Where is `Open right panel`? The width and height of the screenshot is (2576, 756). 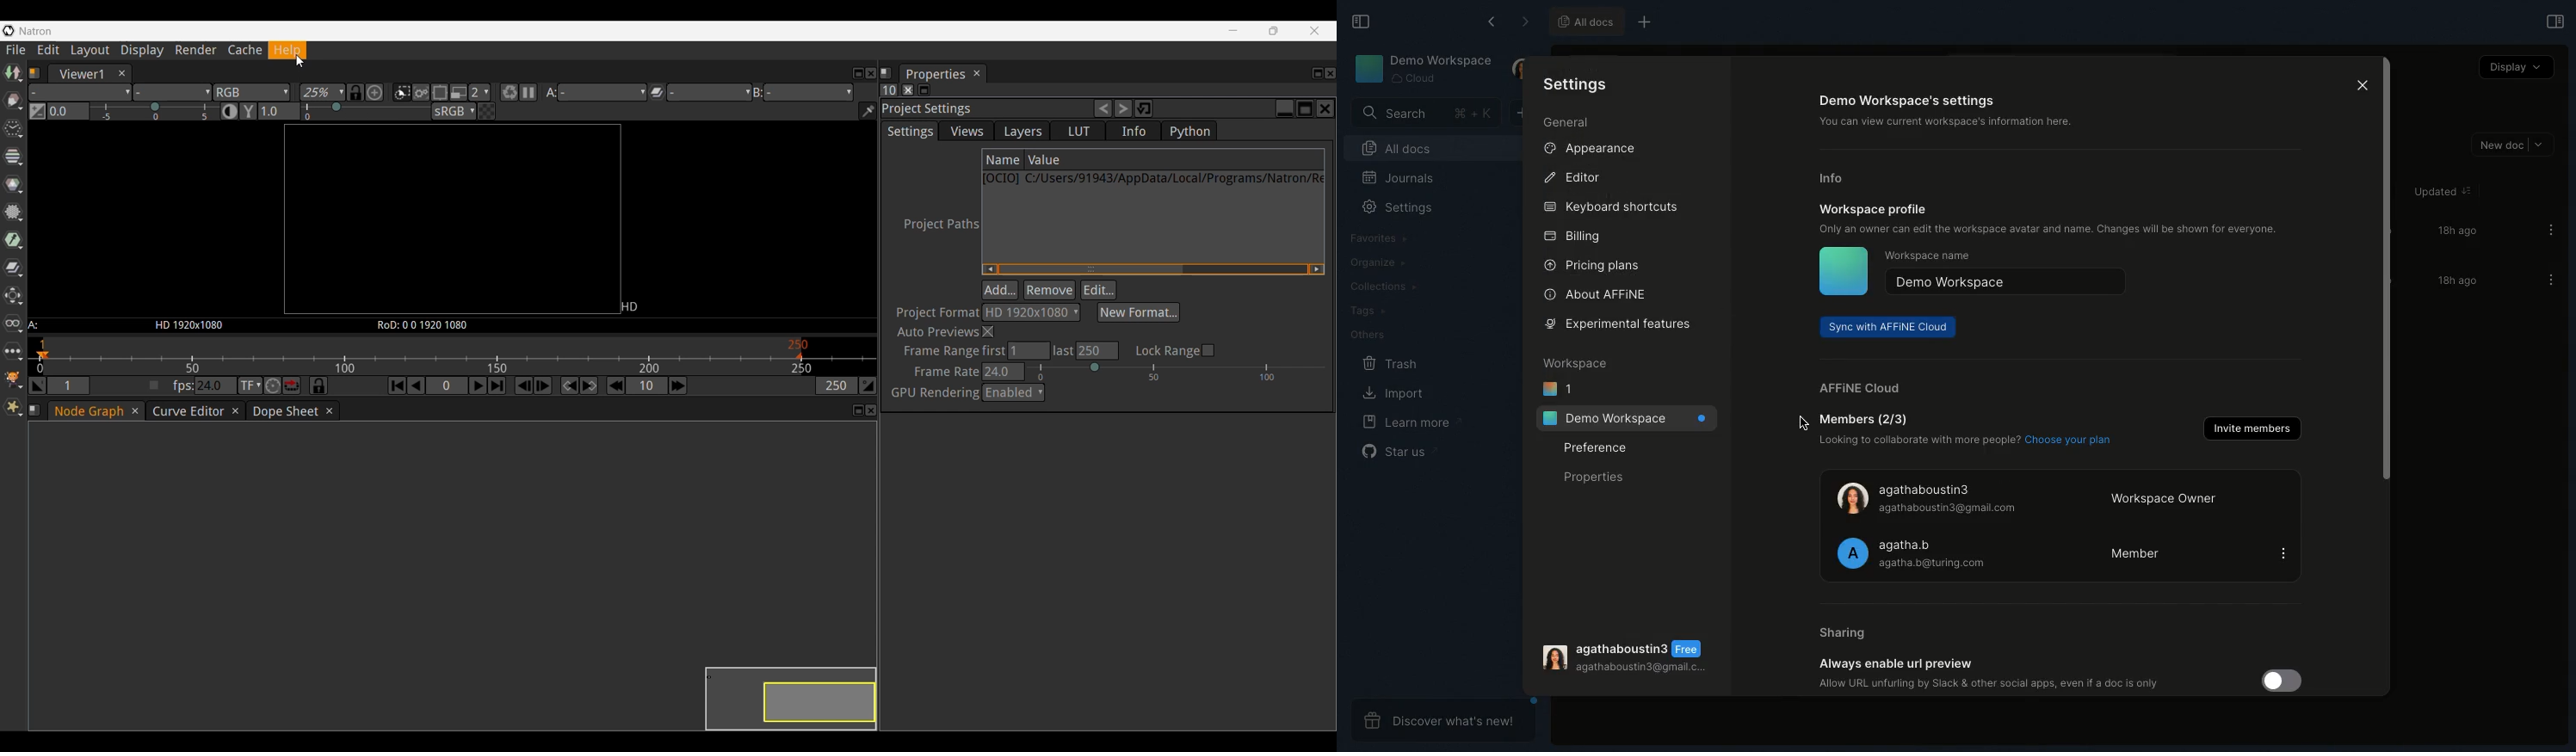
Open right panel is located at coordinates (2554, 21).